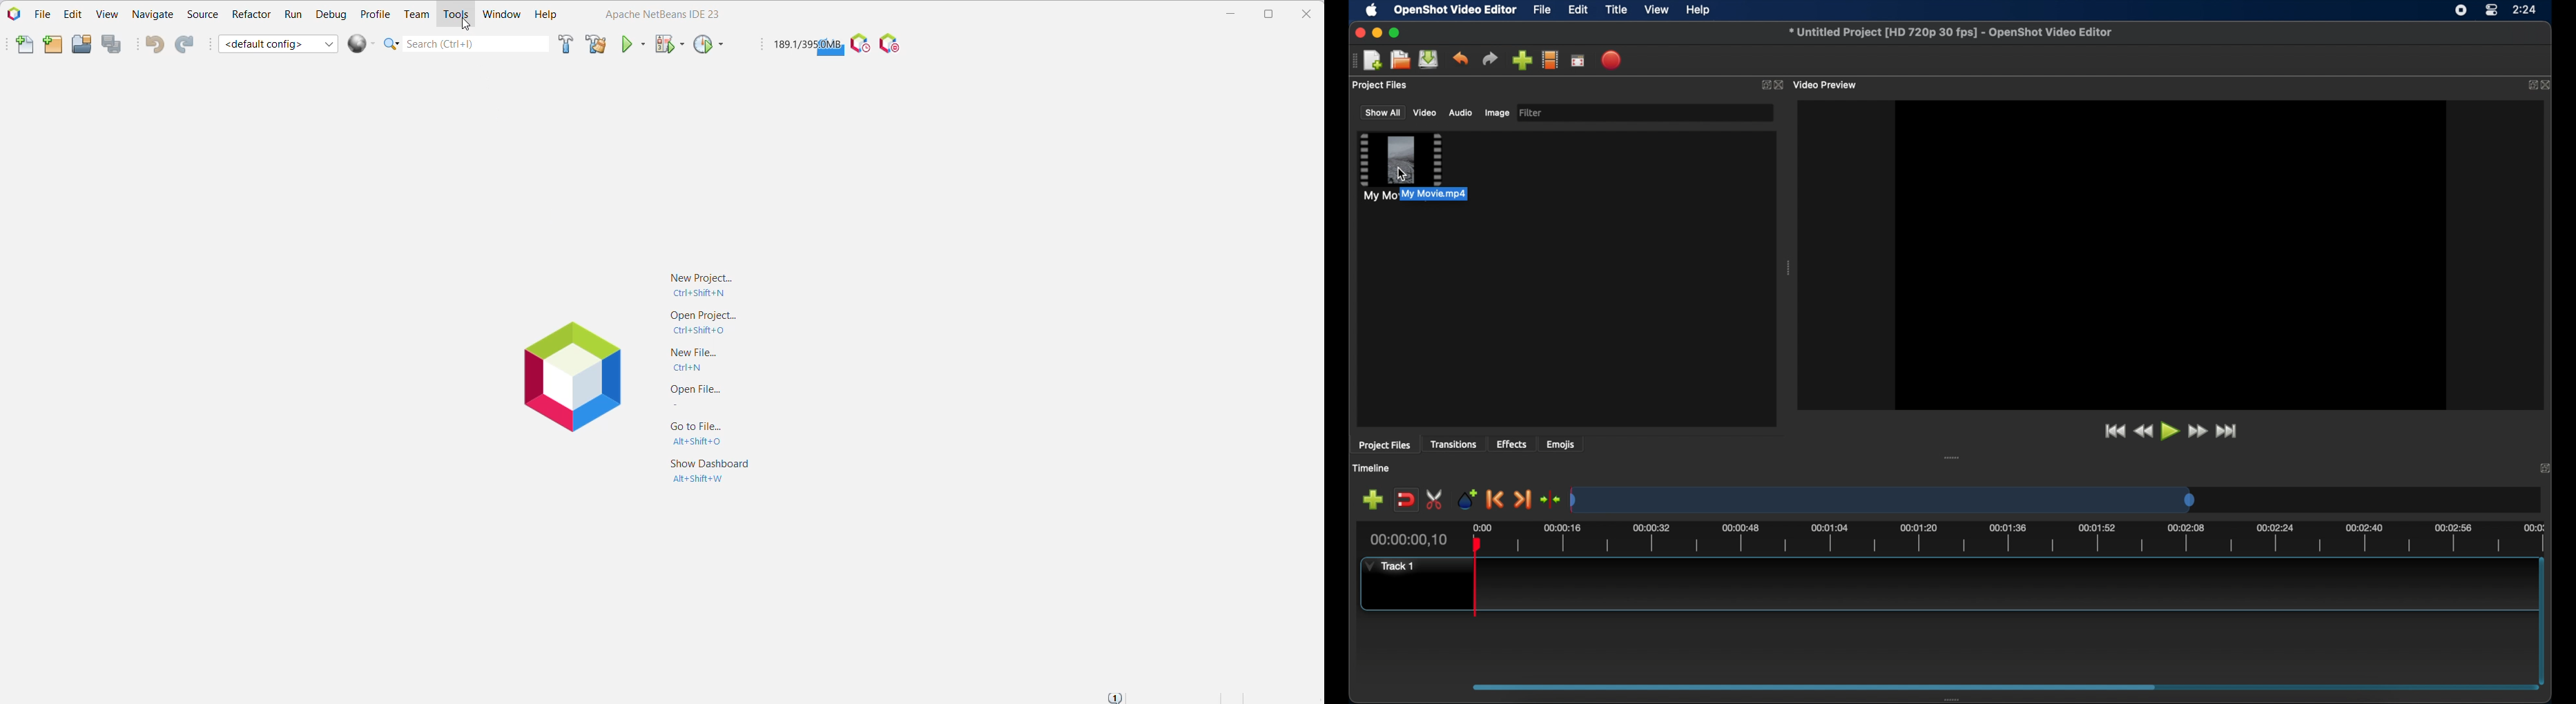 The width and height of the screenshot is (2576, 728). I want to click on video preview, so click(2169, 253).